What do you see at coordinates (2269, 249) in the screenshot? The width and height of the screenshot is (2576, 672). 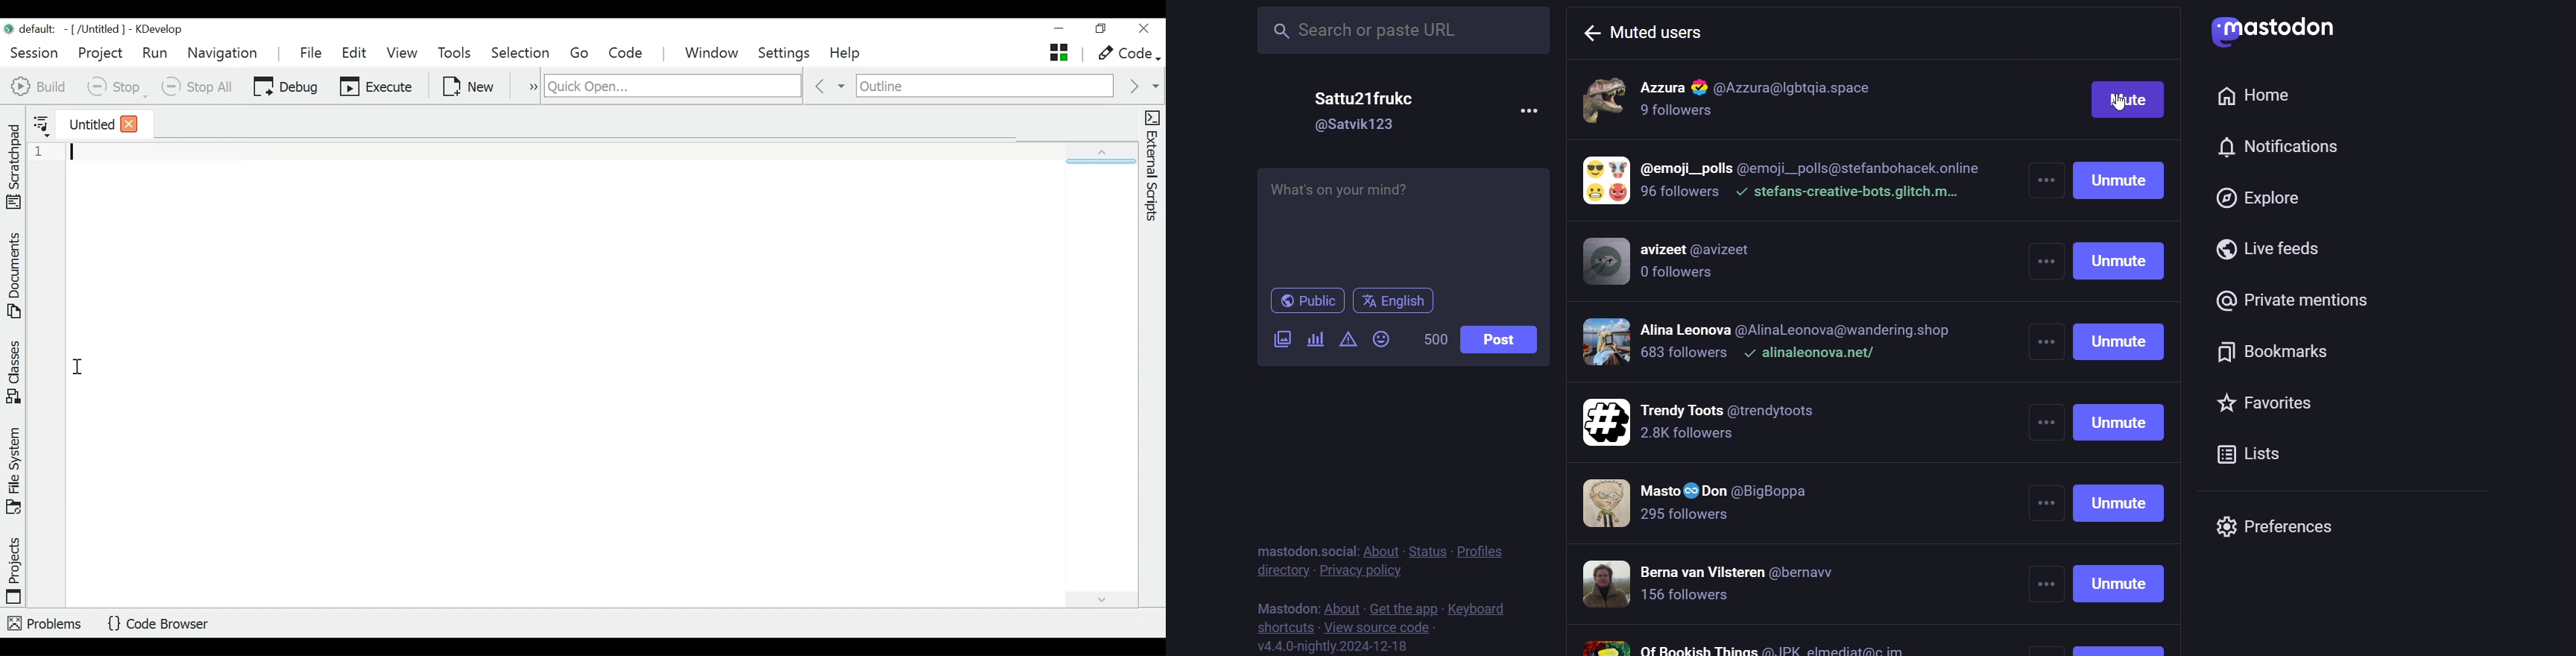 I see `live feed` at bounding box center [2269, 249].